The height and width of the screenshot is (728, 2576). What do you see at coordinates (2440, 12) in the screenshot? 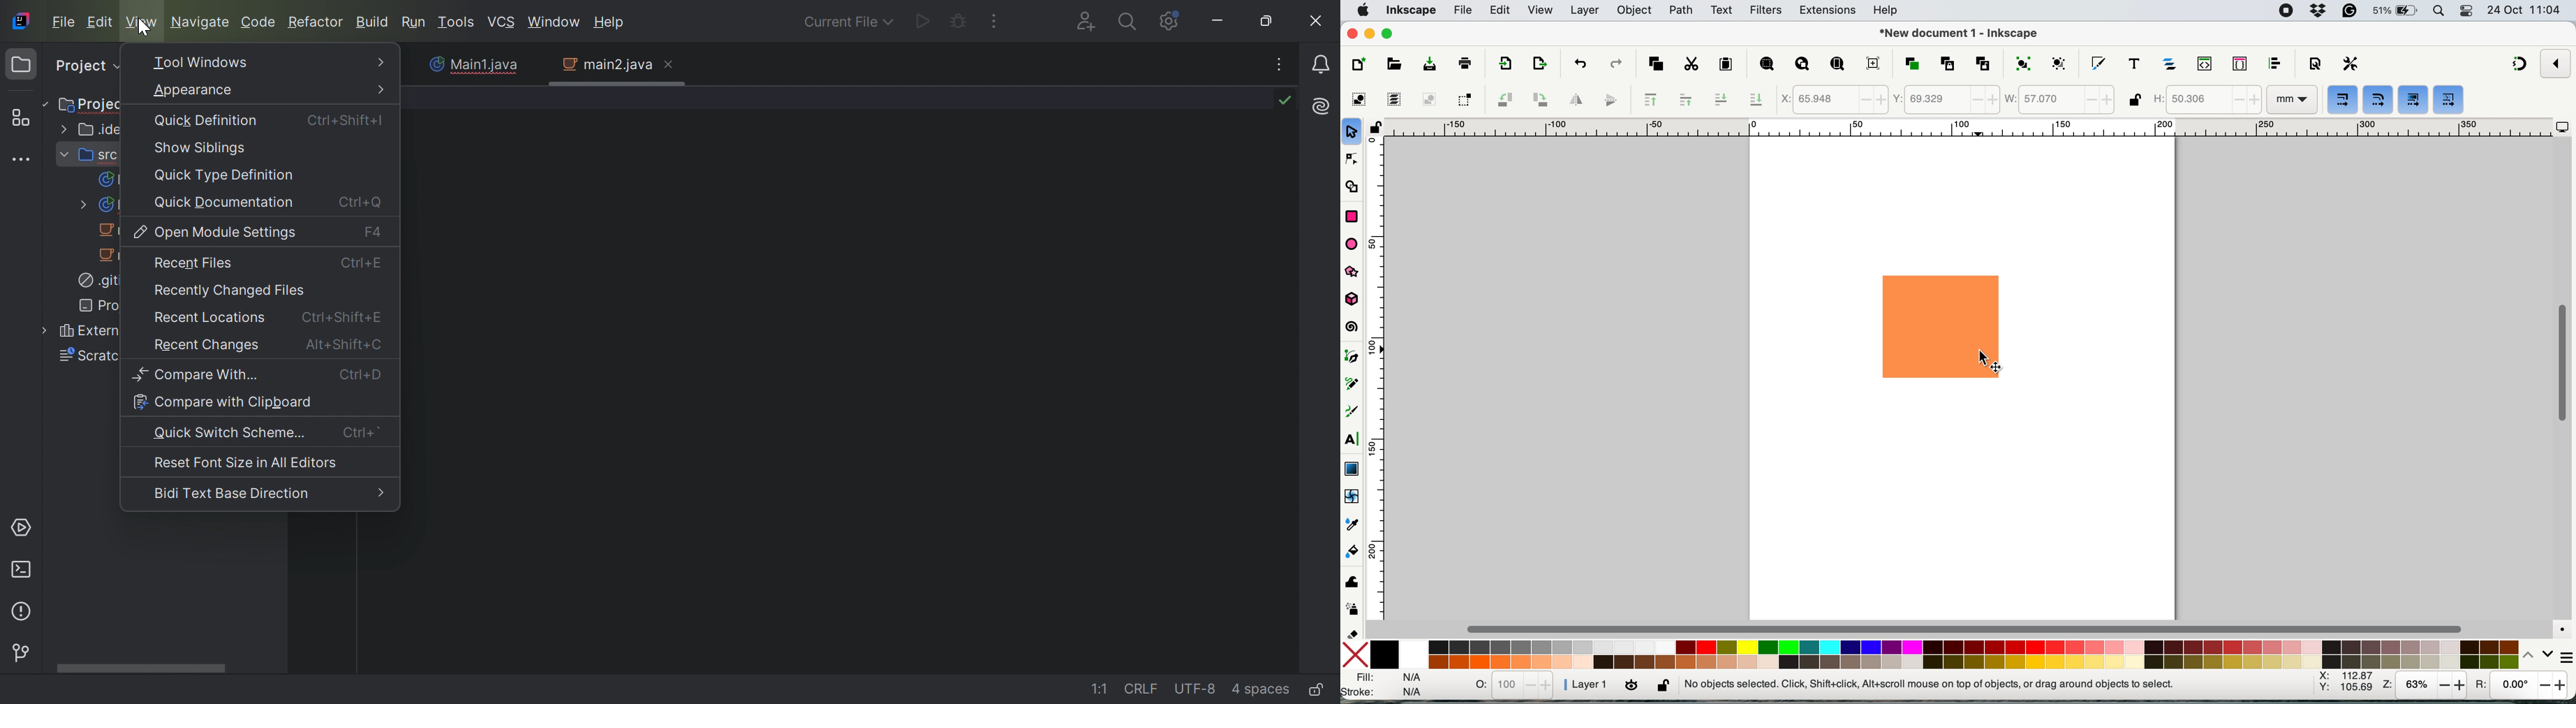
I see `spotlight search` at bounding box center [2440, 12].